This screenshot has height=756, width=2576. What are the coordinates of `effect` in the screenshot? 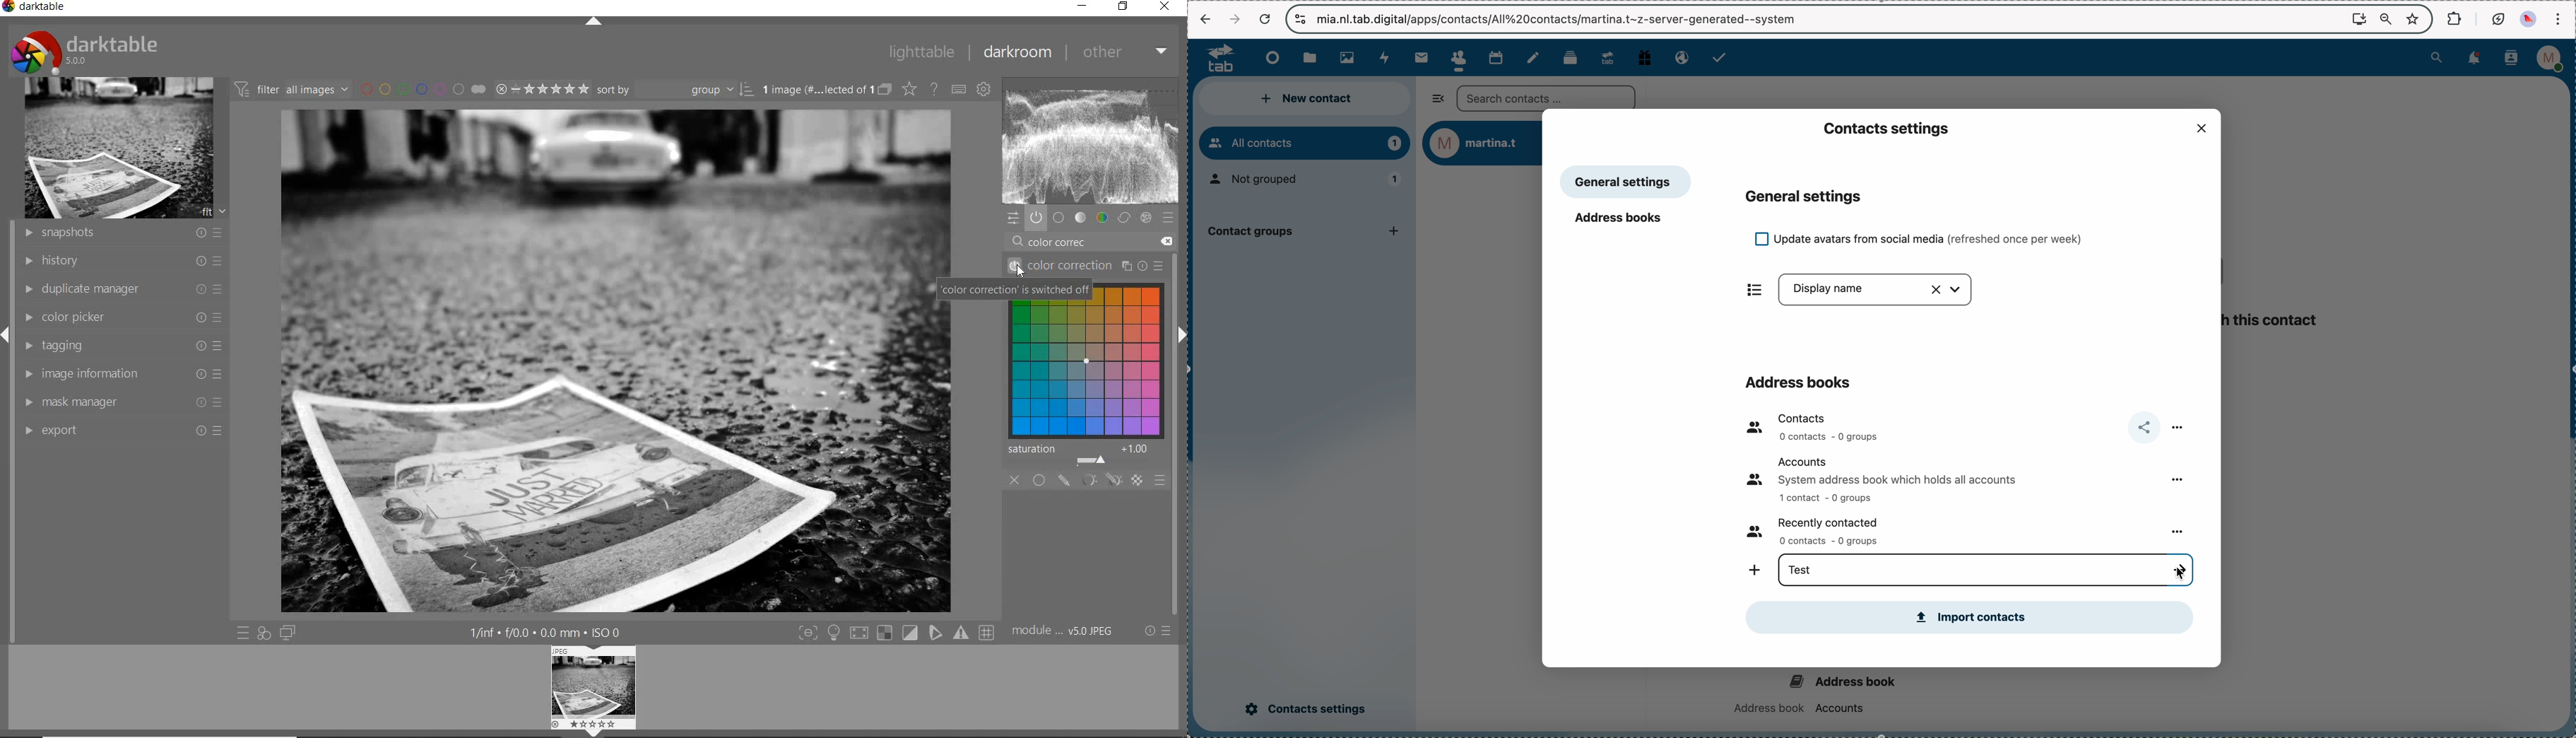 It's located at (1145, 218).